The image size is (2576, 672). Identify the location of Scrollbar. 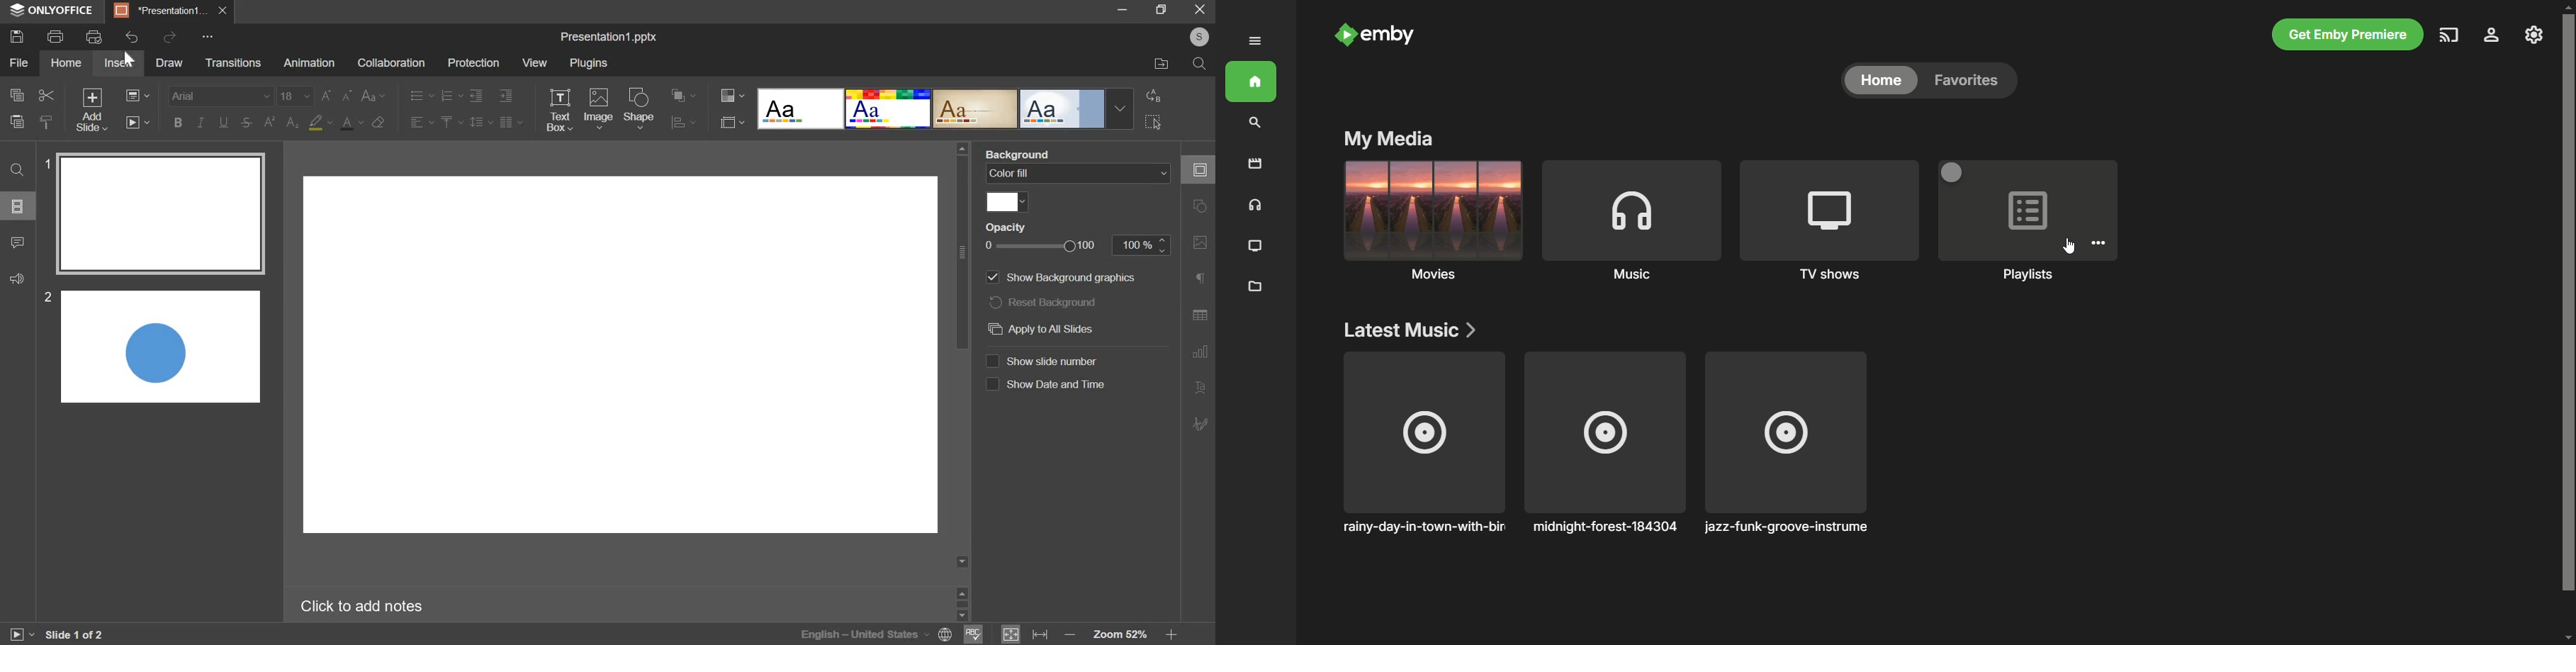
(964, 604).